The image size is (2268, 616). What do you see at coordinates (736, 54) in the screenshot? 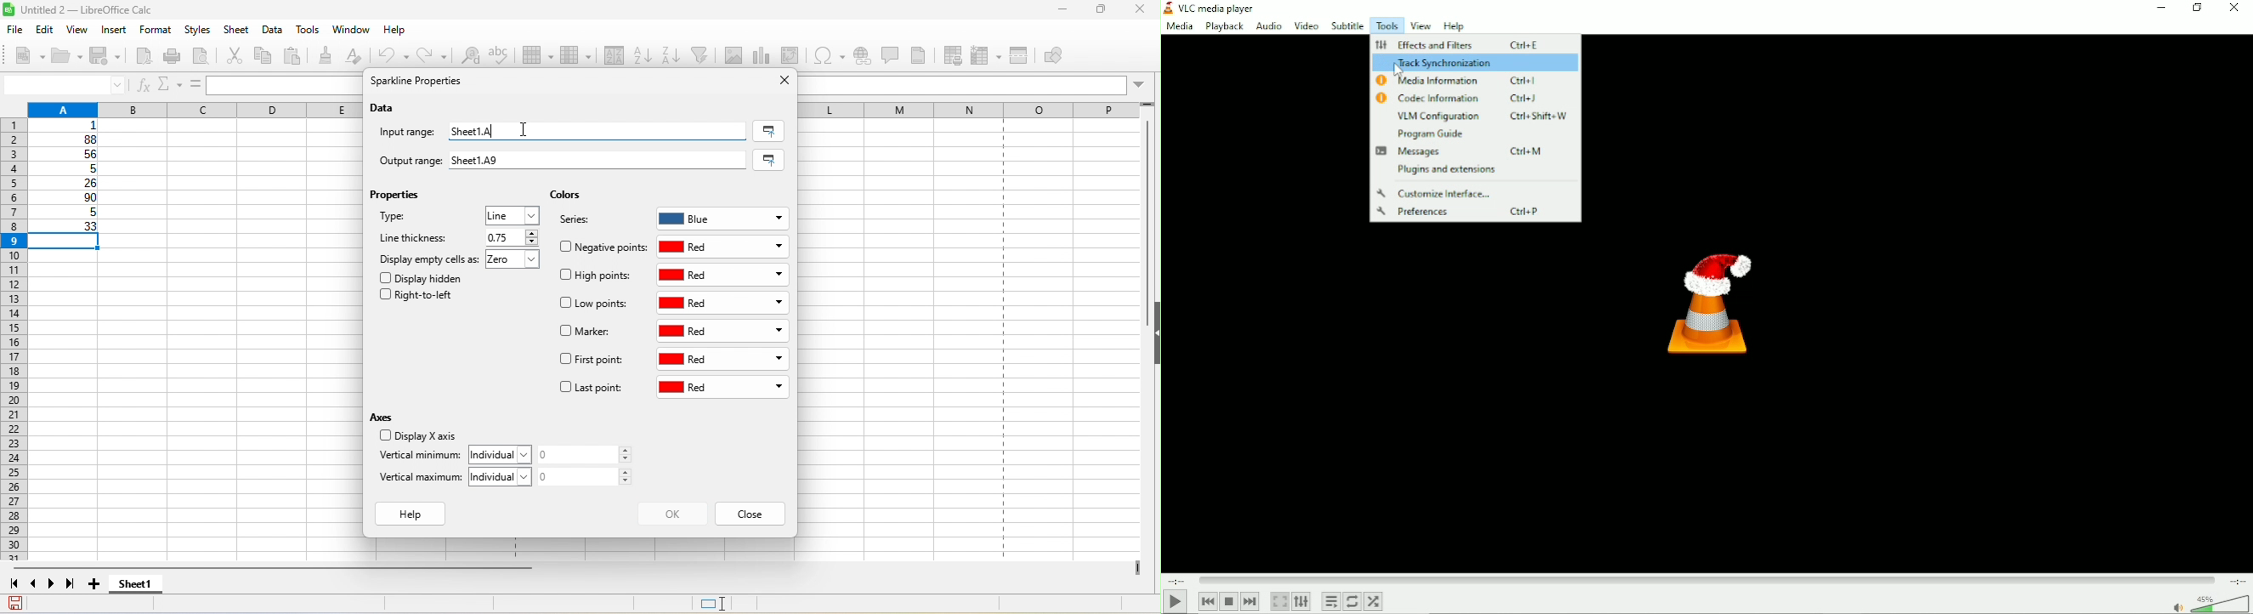
I see `image` at bounding box center [736, 54].